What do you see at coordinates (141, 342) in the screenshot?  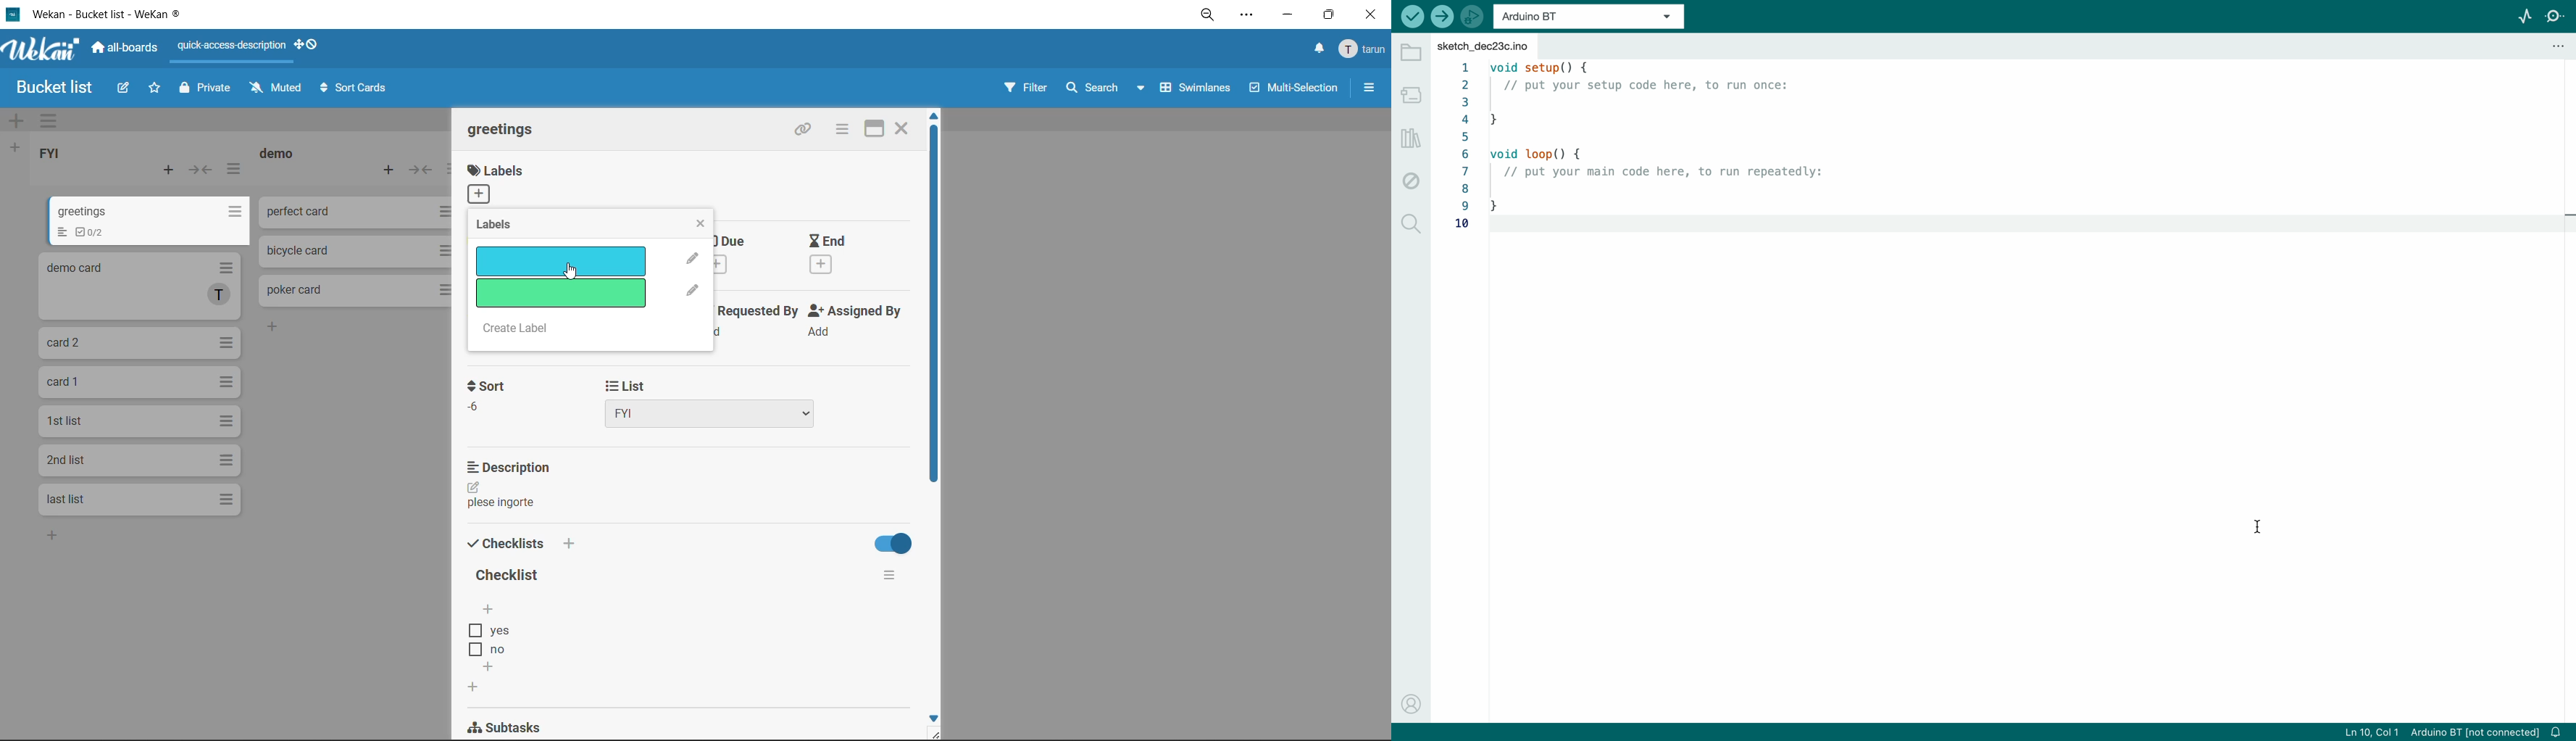 I see `card 3` at bounding box center [141, 342].